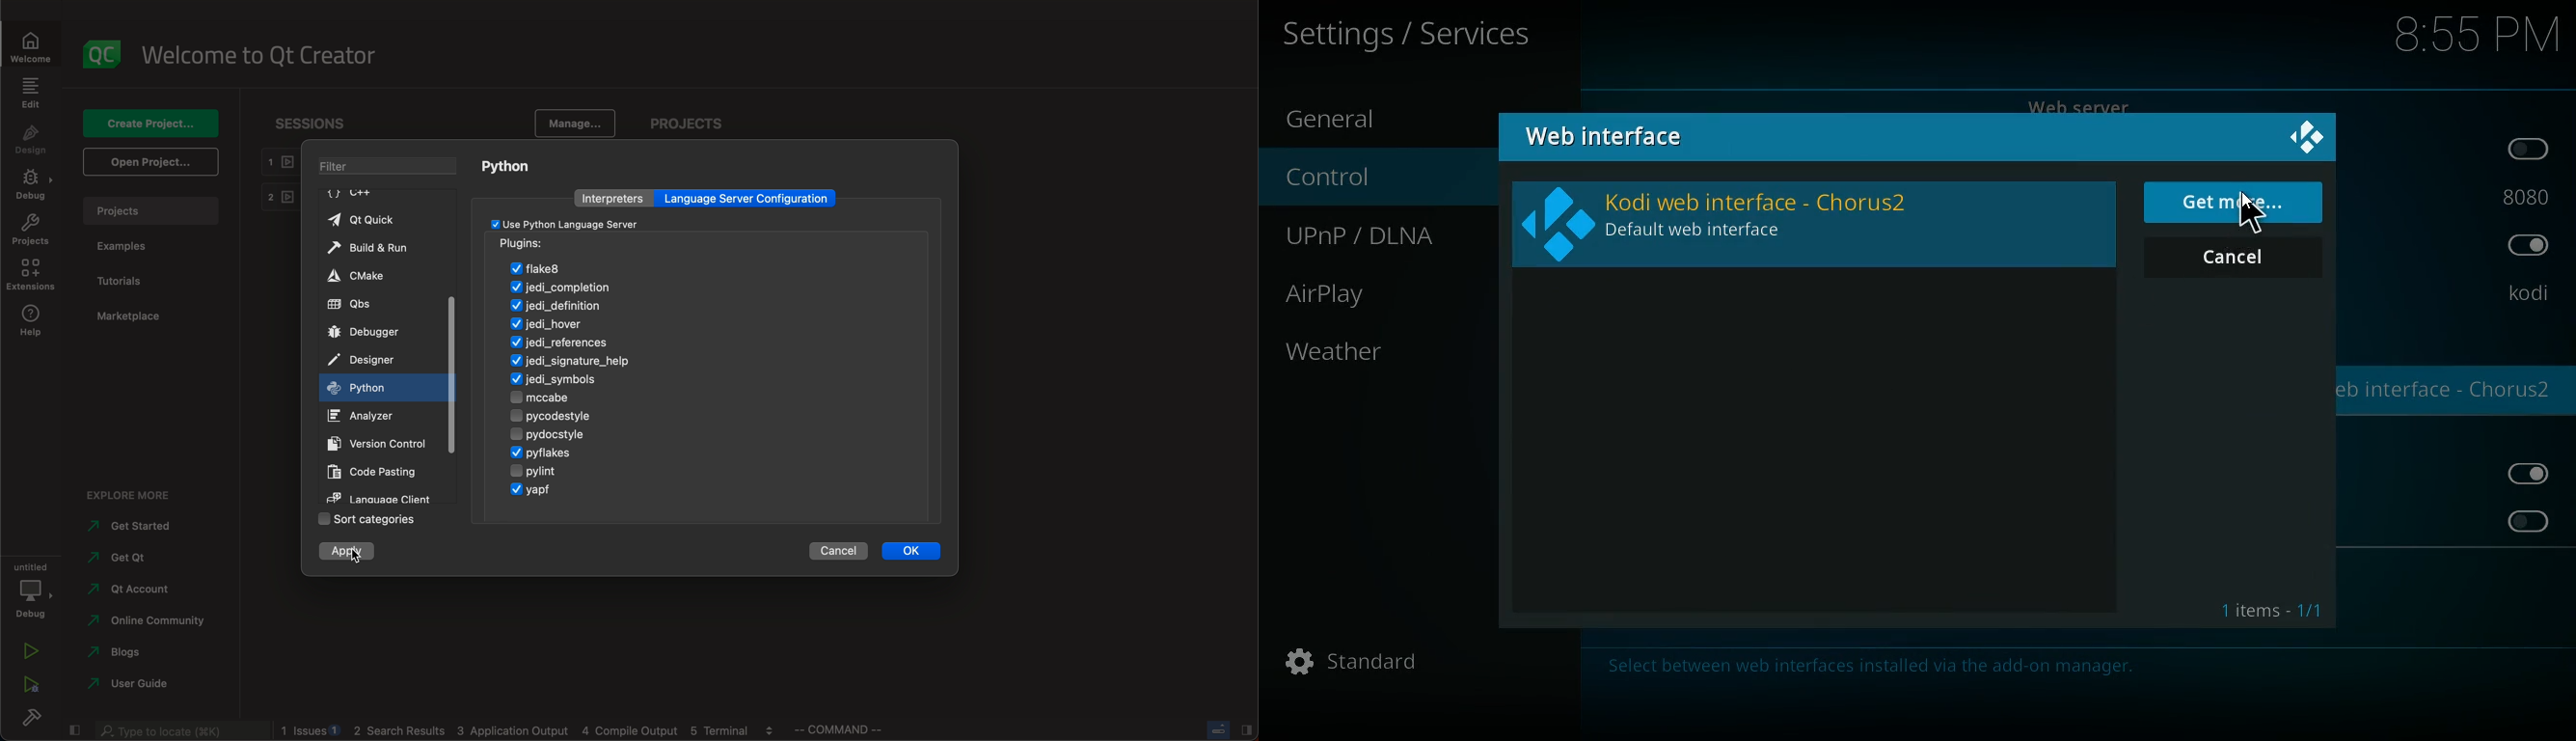  What do you see at coordinates (376, 217) in the screenshot?
I see `qt quick` at bounding box center [376, 217].